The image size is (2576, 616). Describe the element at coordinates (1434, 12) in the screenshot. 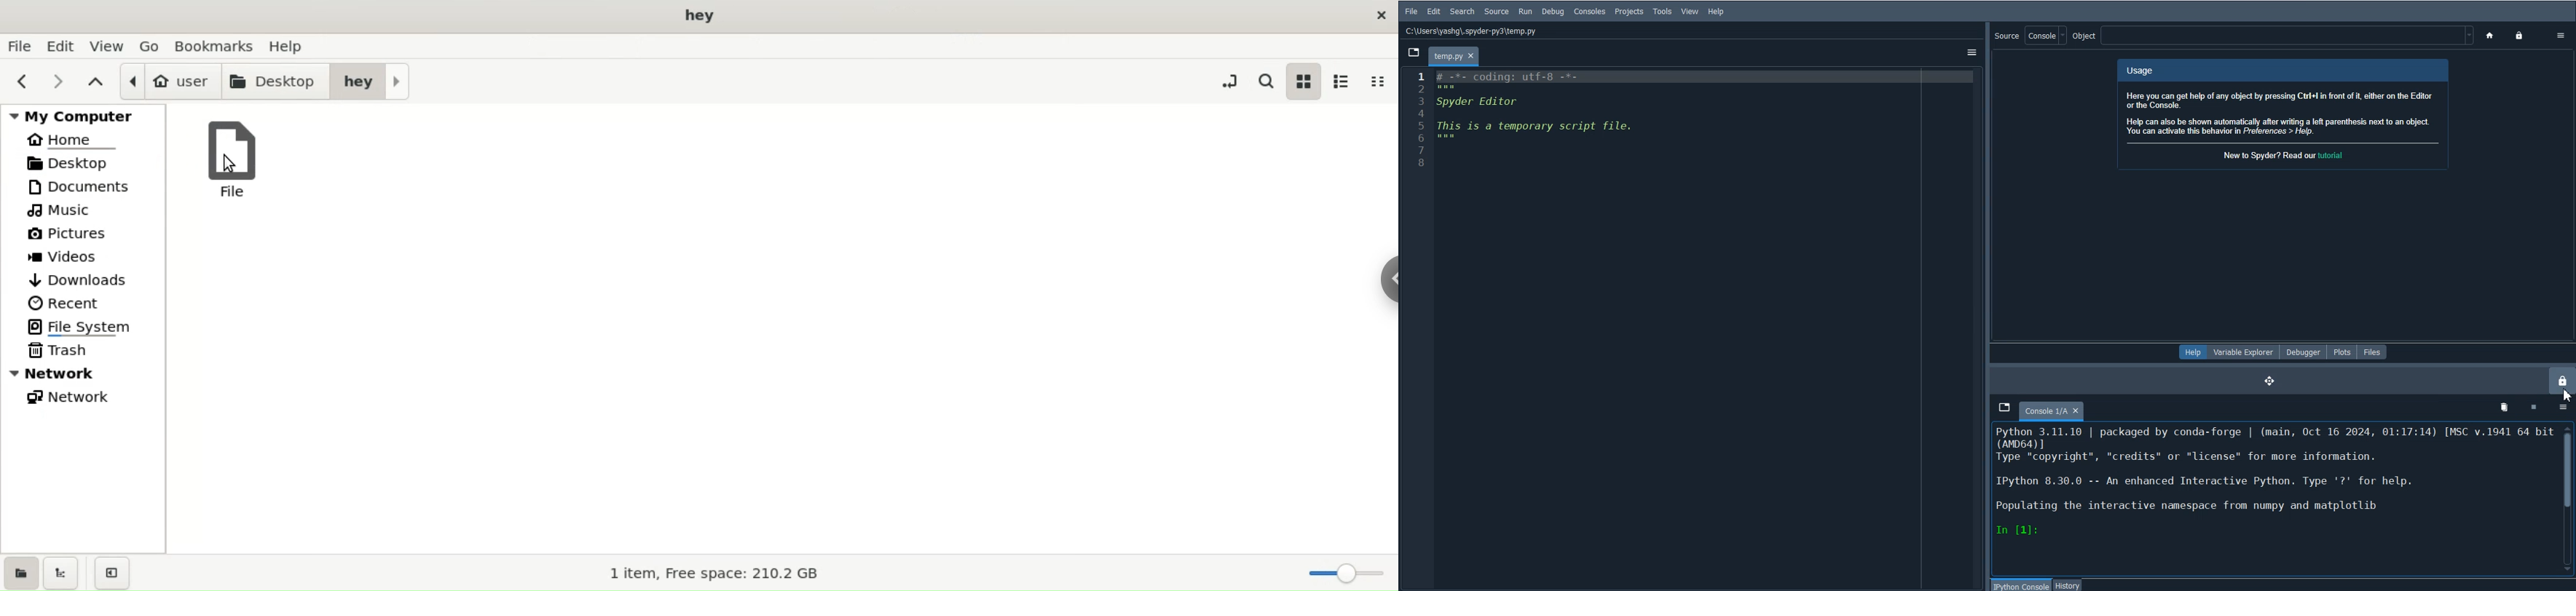

I see `Edit` at that location.